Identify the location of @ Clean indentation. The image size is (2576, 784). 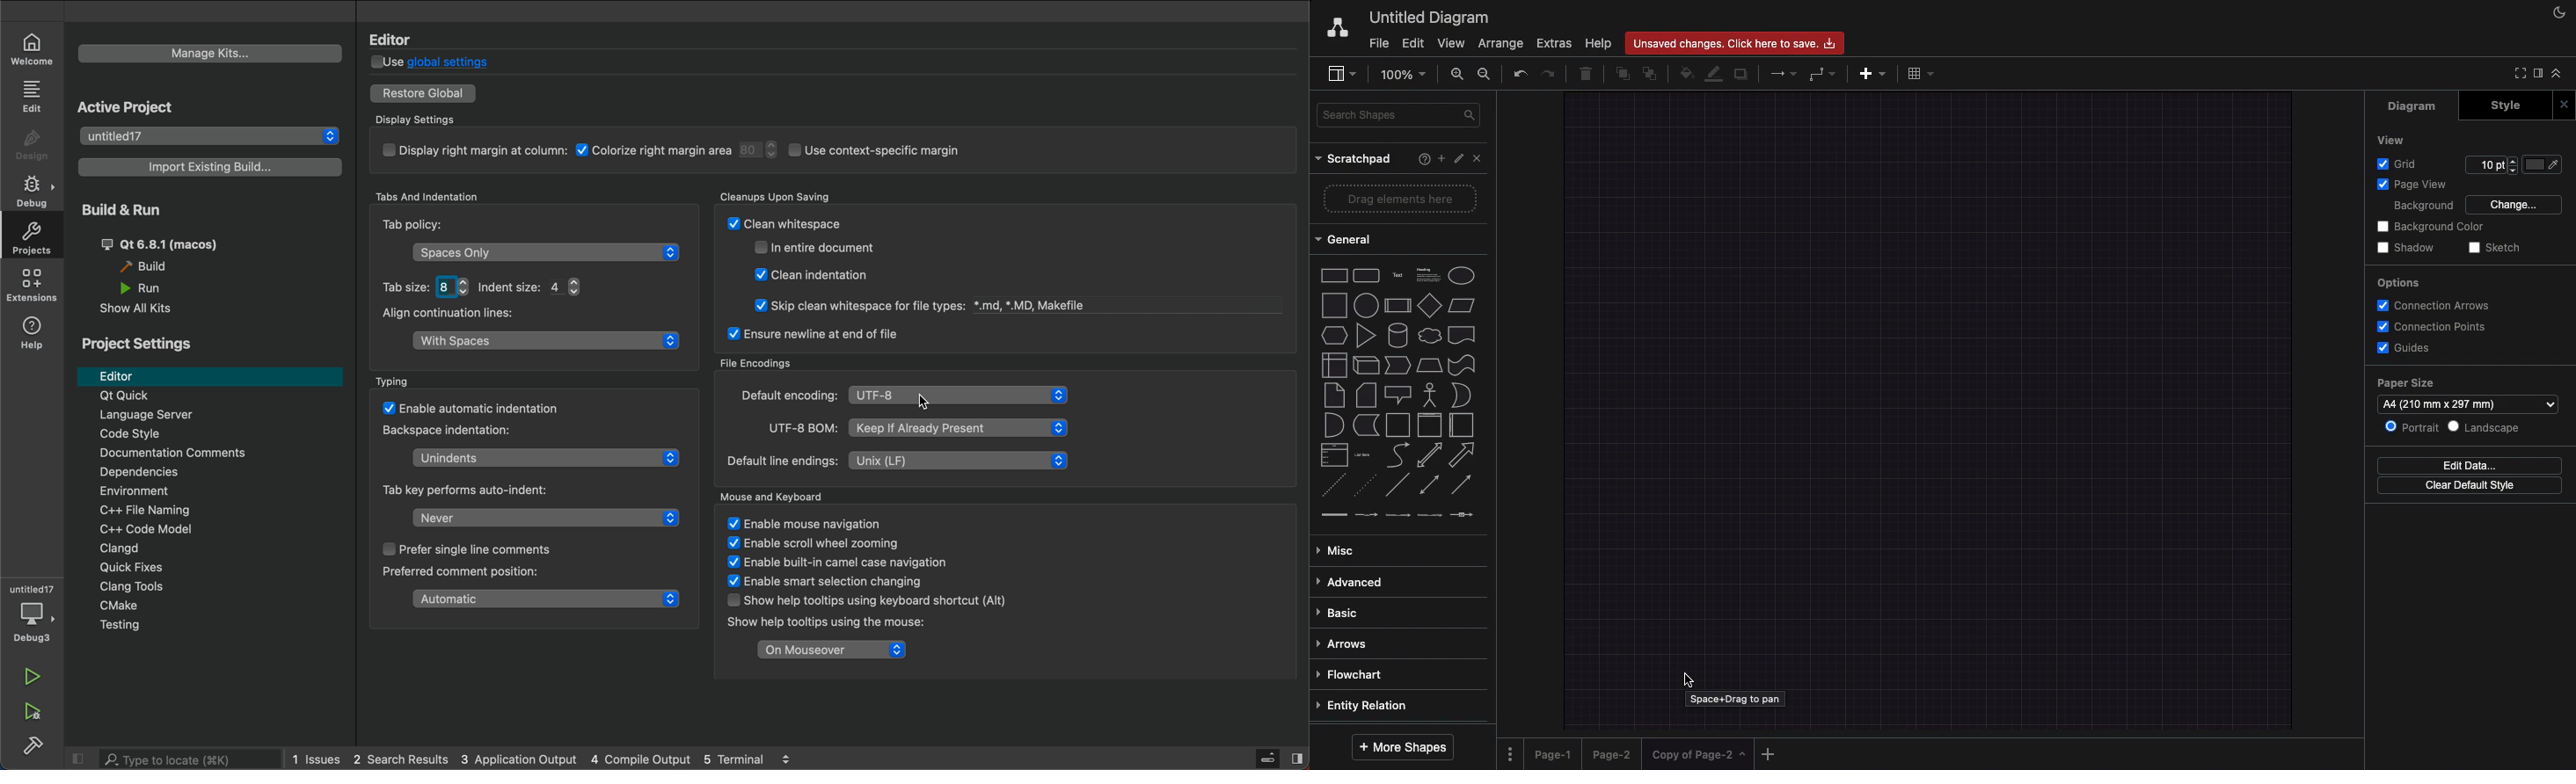
(811, 275).